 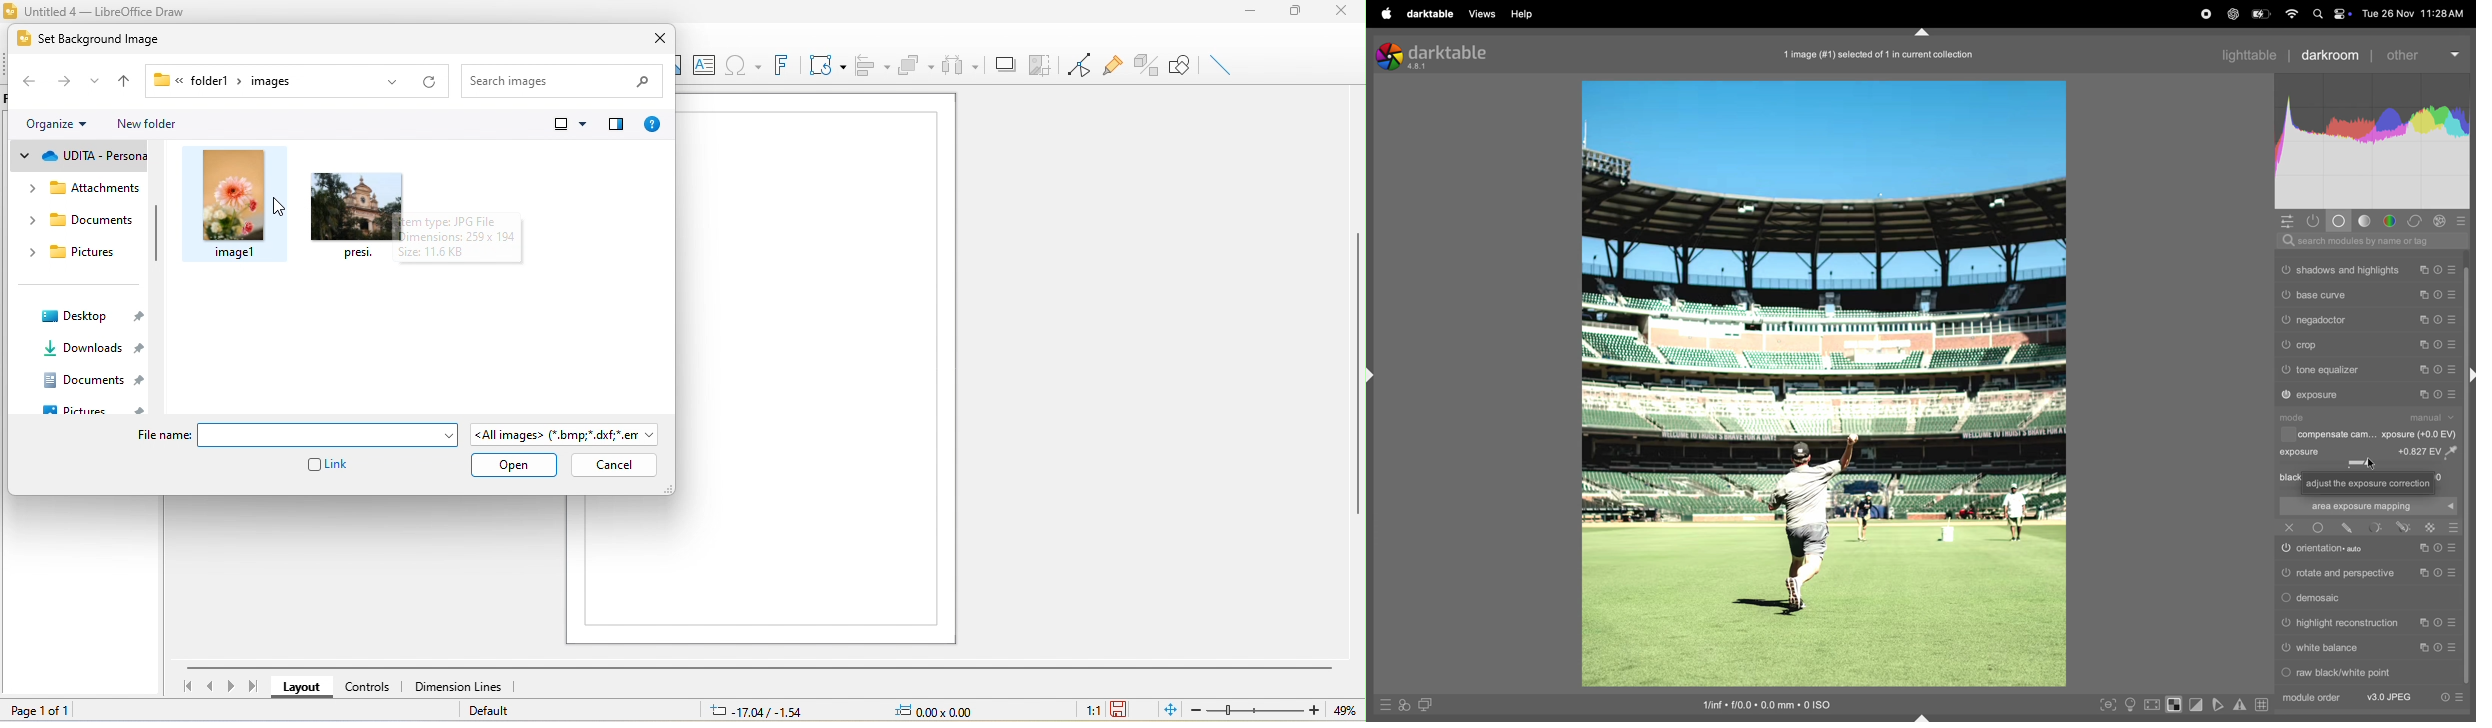 I want to click on dark table, so click(x=1428, y=12).